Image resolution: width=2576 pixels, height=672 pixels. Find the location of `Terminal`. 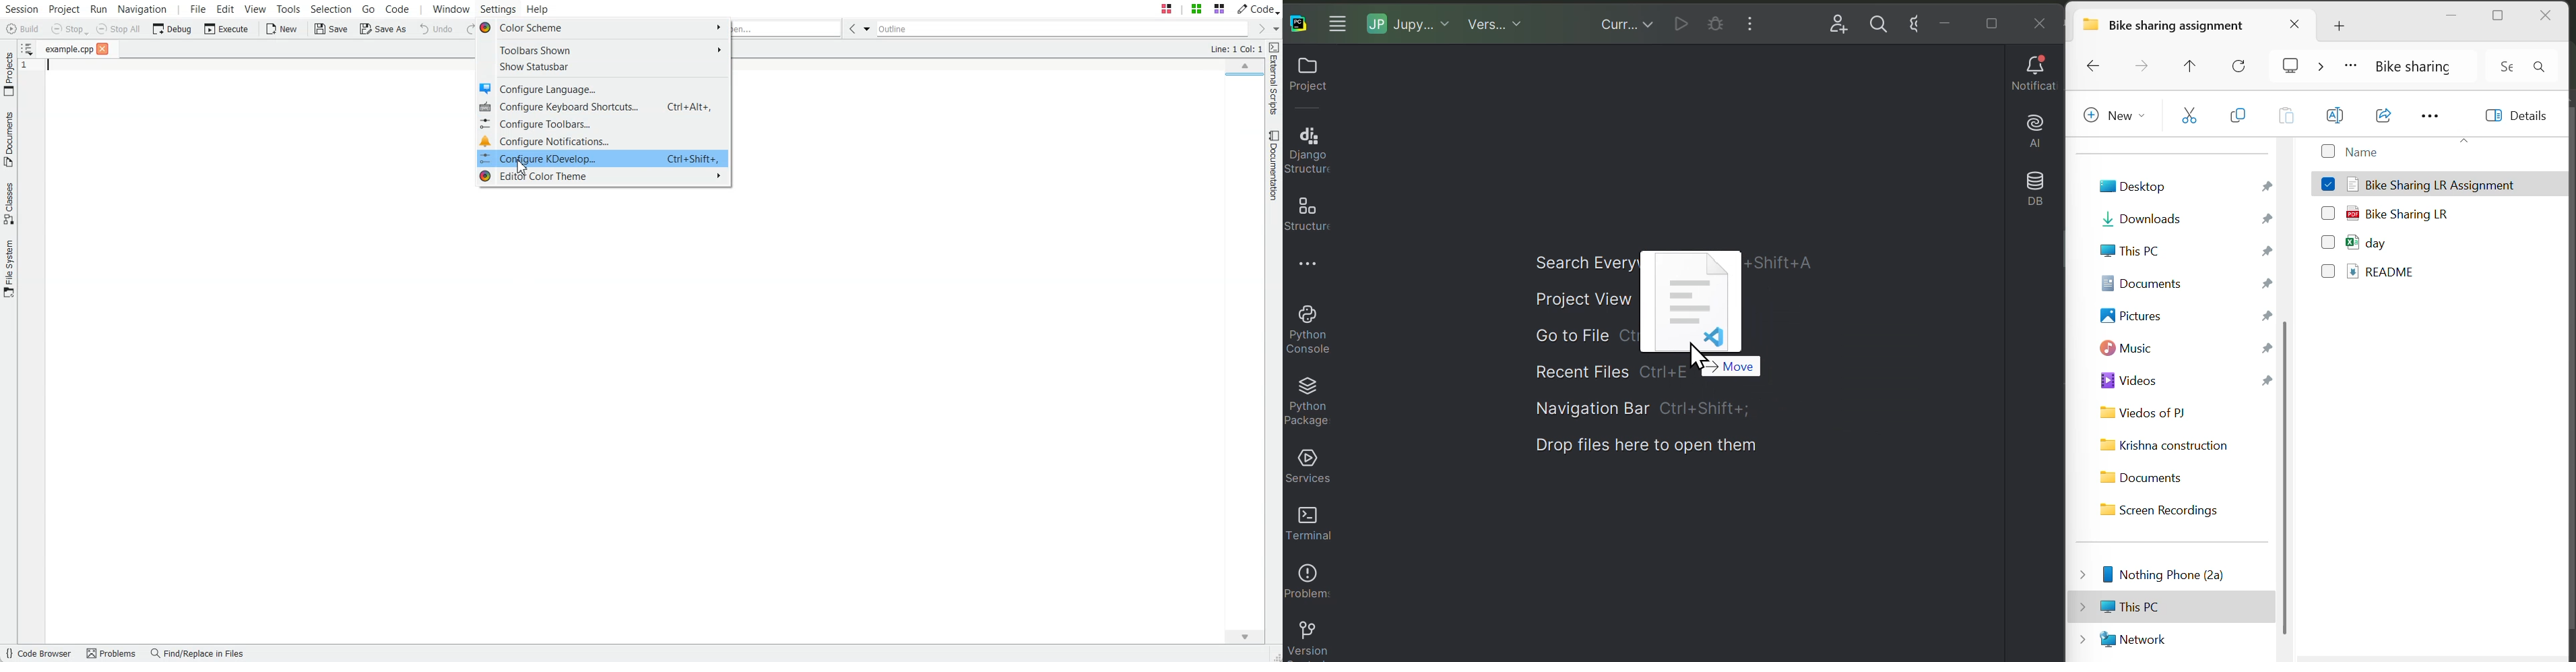

Terminal is located at coordinates (1310, 521).